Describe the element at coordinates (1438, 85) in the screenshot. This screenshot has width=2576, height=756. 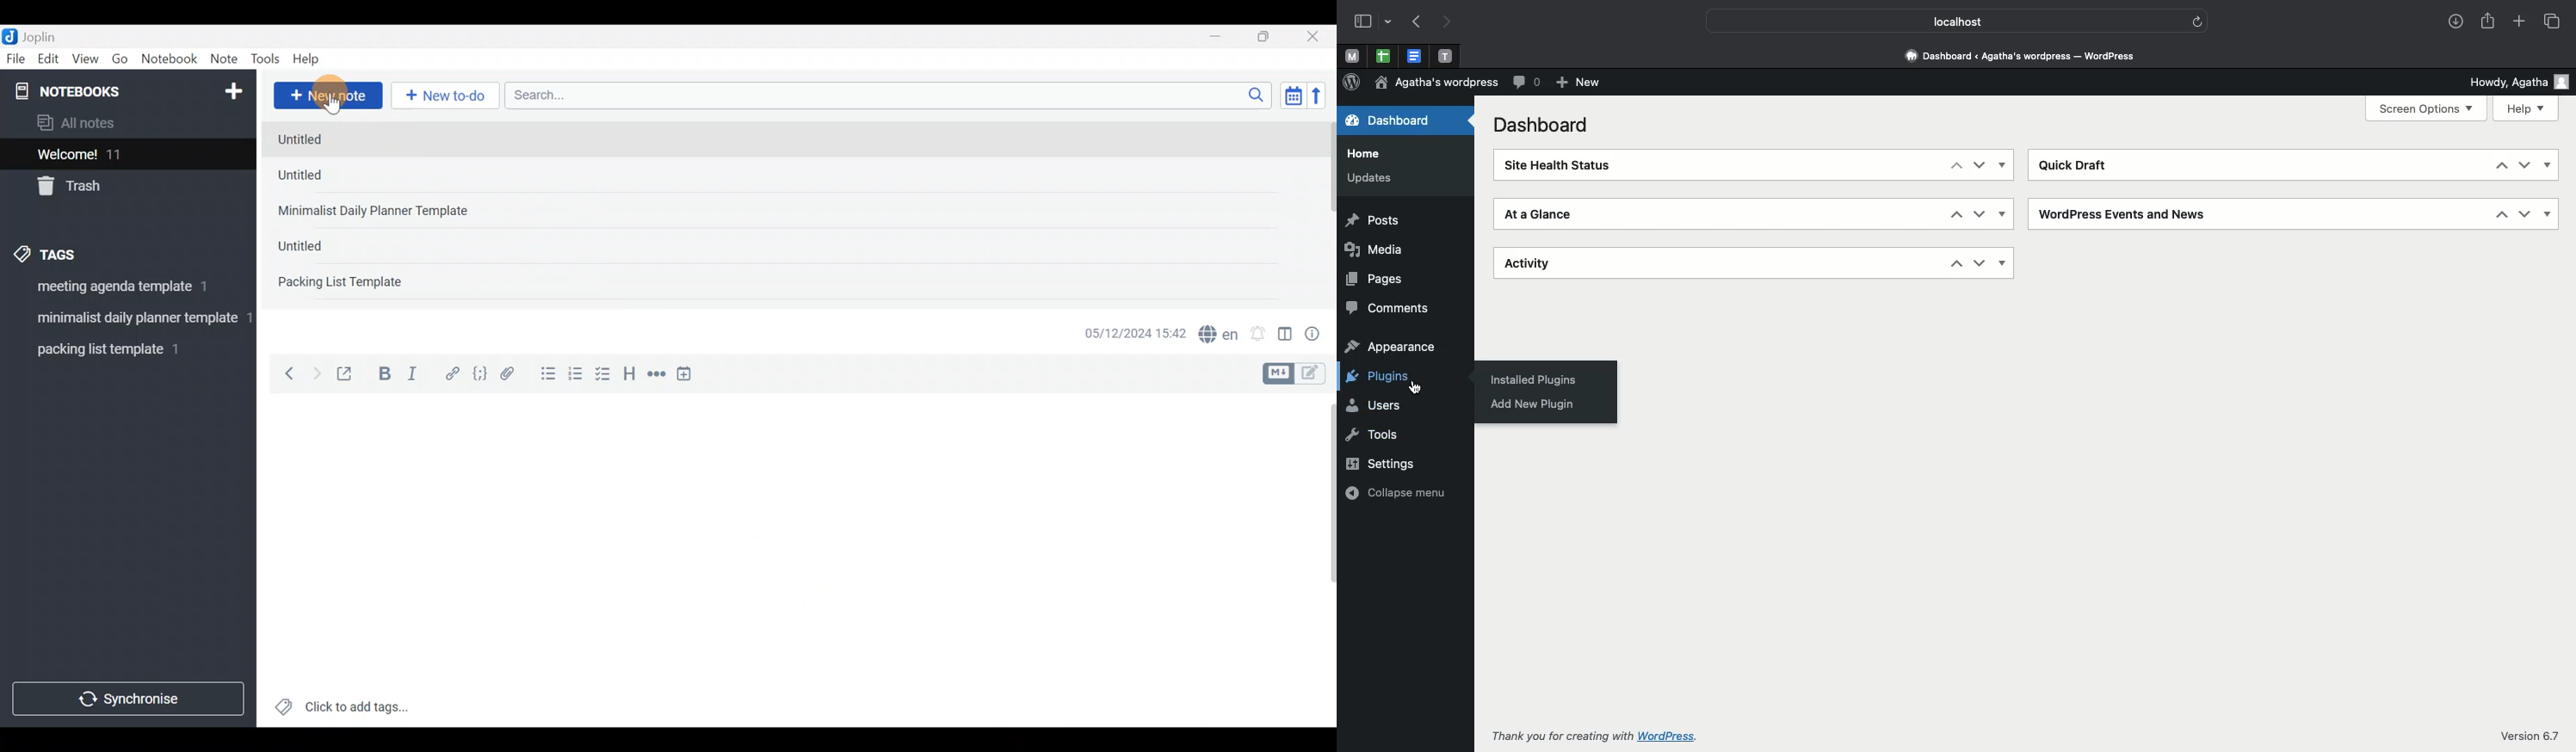
I see `Agatha's wordpress` at that location.